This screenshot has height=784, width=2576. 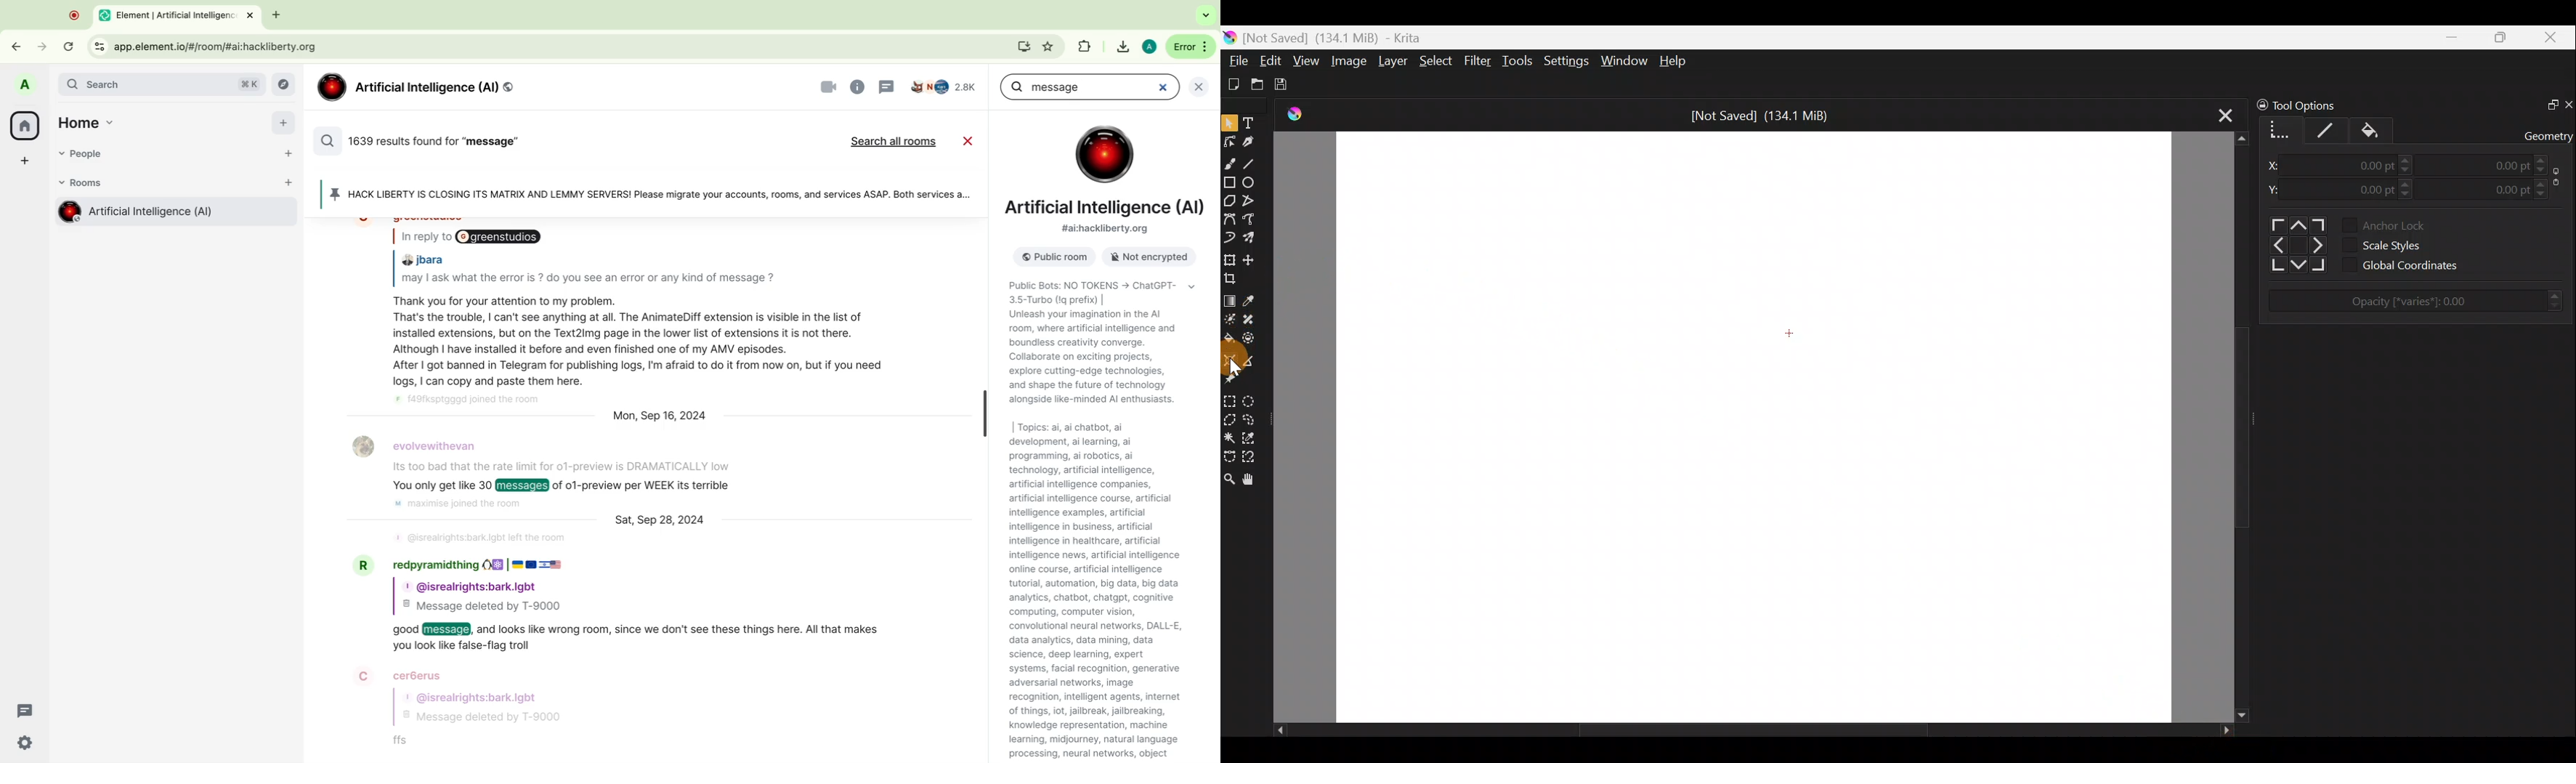 I want to click on profile picture, so click(x=27, y=86).